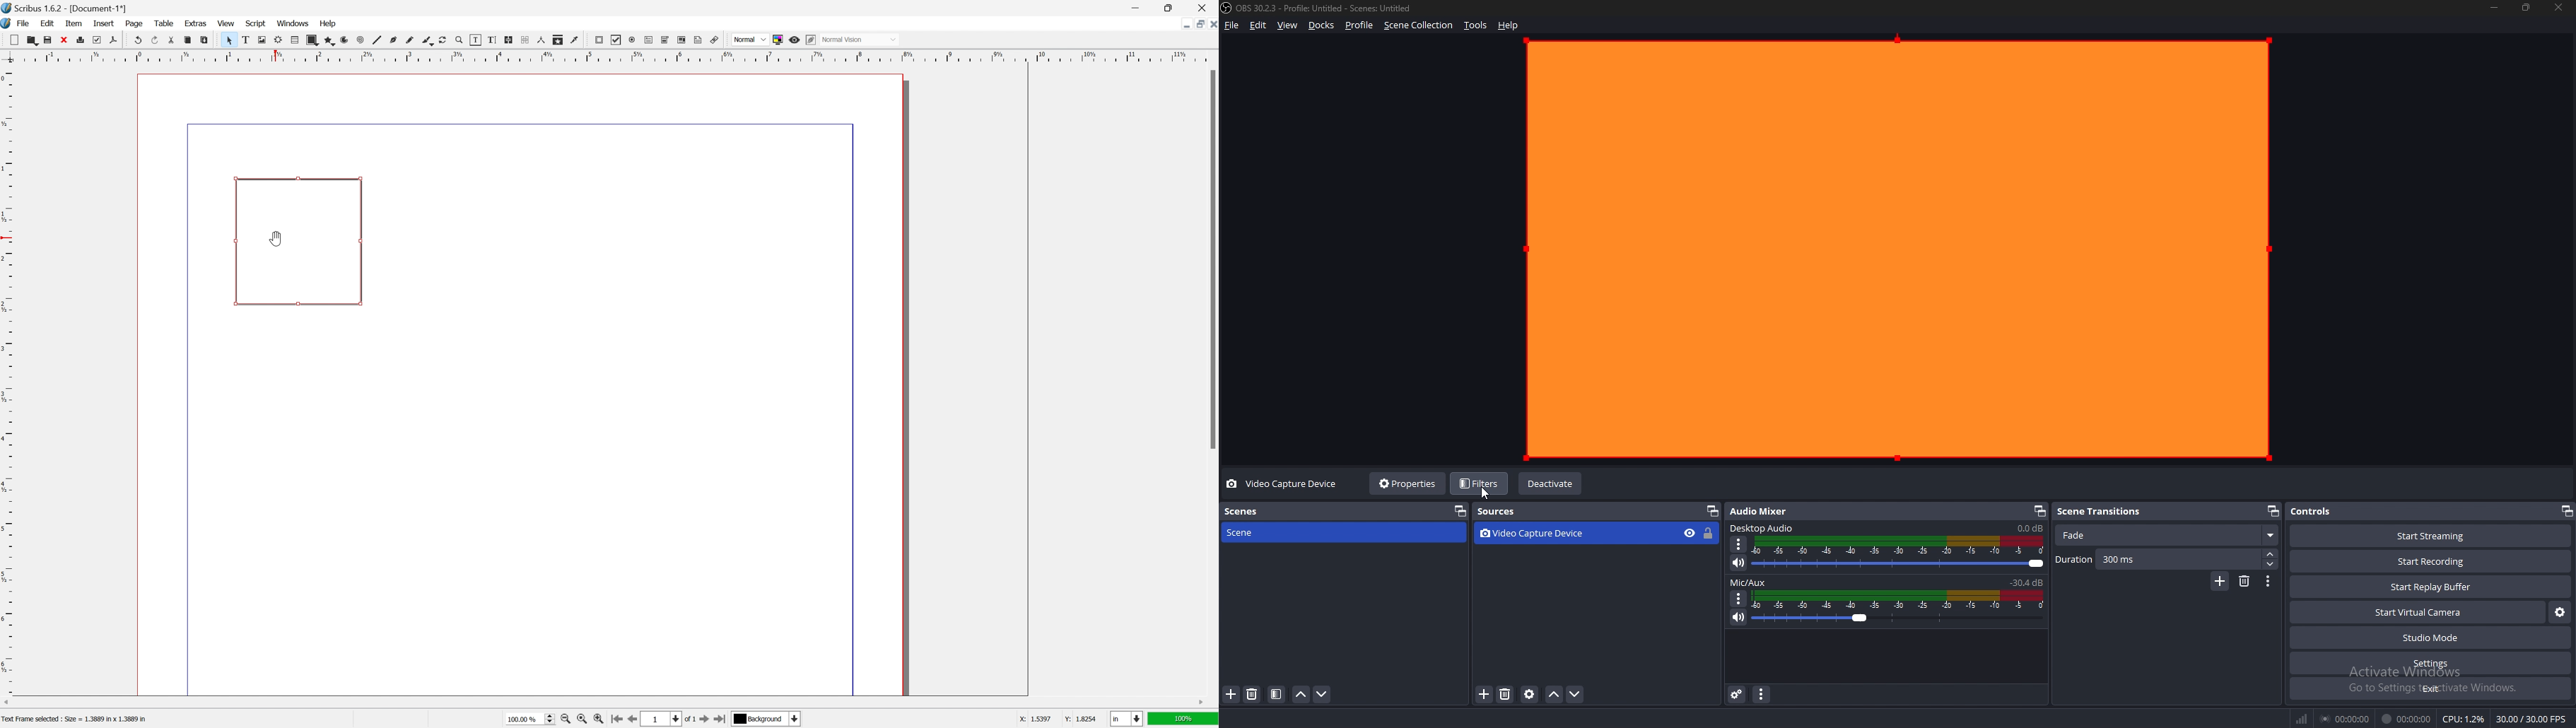 The height and width of the screenshot is (728, 2576). What do you see at coordinates (2221, 581) in the screenshot?
I see `add transition` at bounding box center [2221, 581].